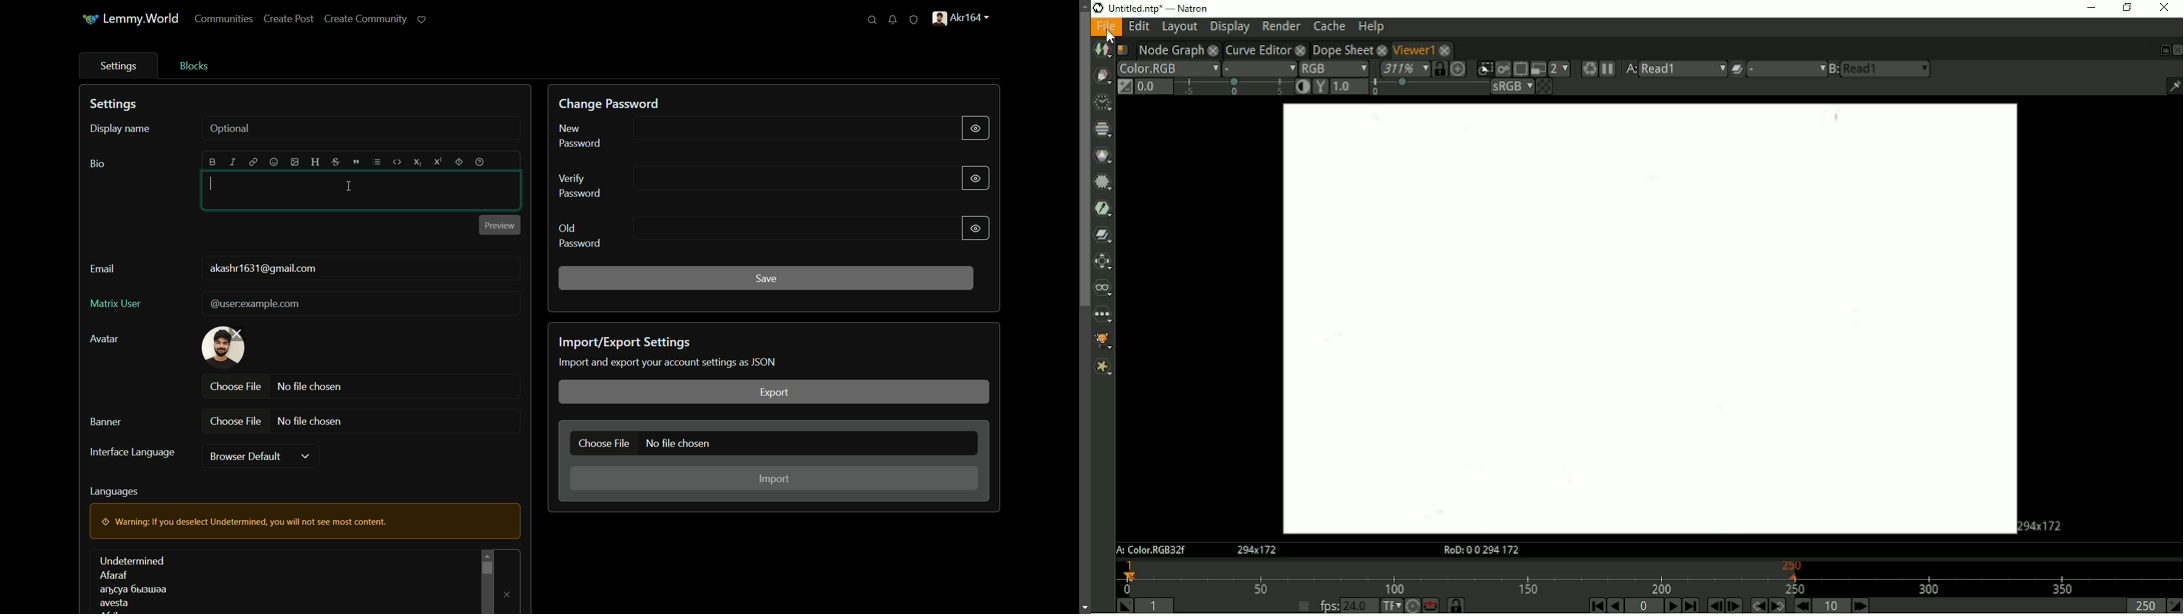 The height and width of the screenshot is (616, 2184). Describe the element at coordinates (275, 161) in the screenshot. I see `emoji` at that location.